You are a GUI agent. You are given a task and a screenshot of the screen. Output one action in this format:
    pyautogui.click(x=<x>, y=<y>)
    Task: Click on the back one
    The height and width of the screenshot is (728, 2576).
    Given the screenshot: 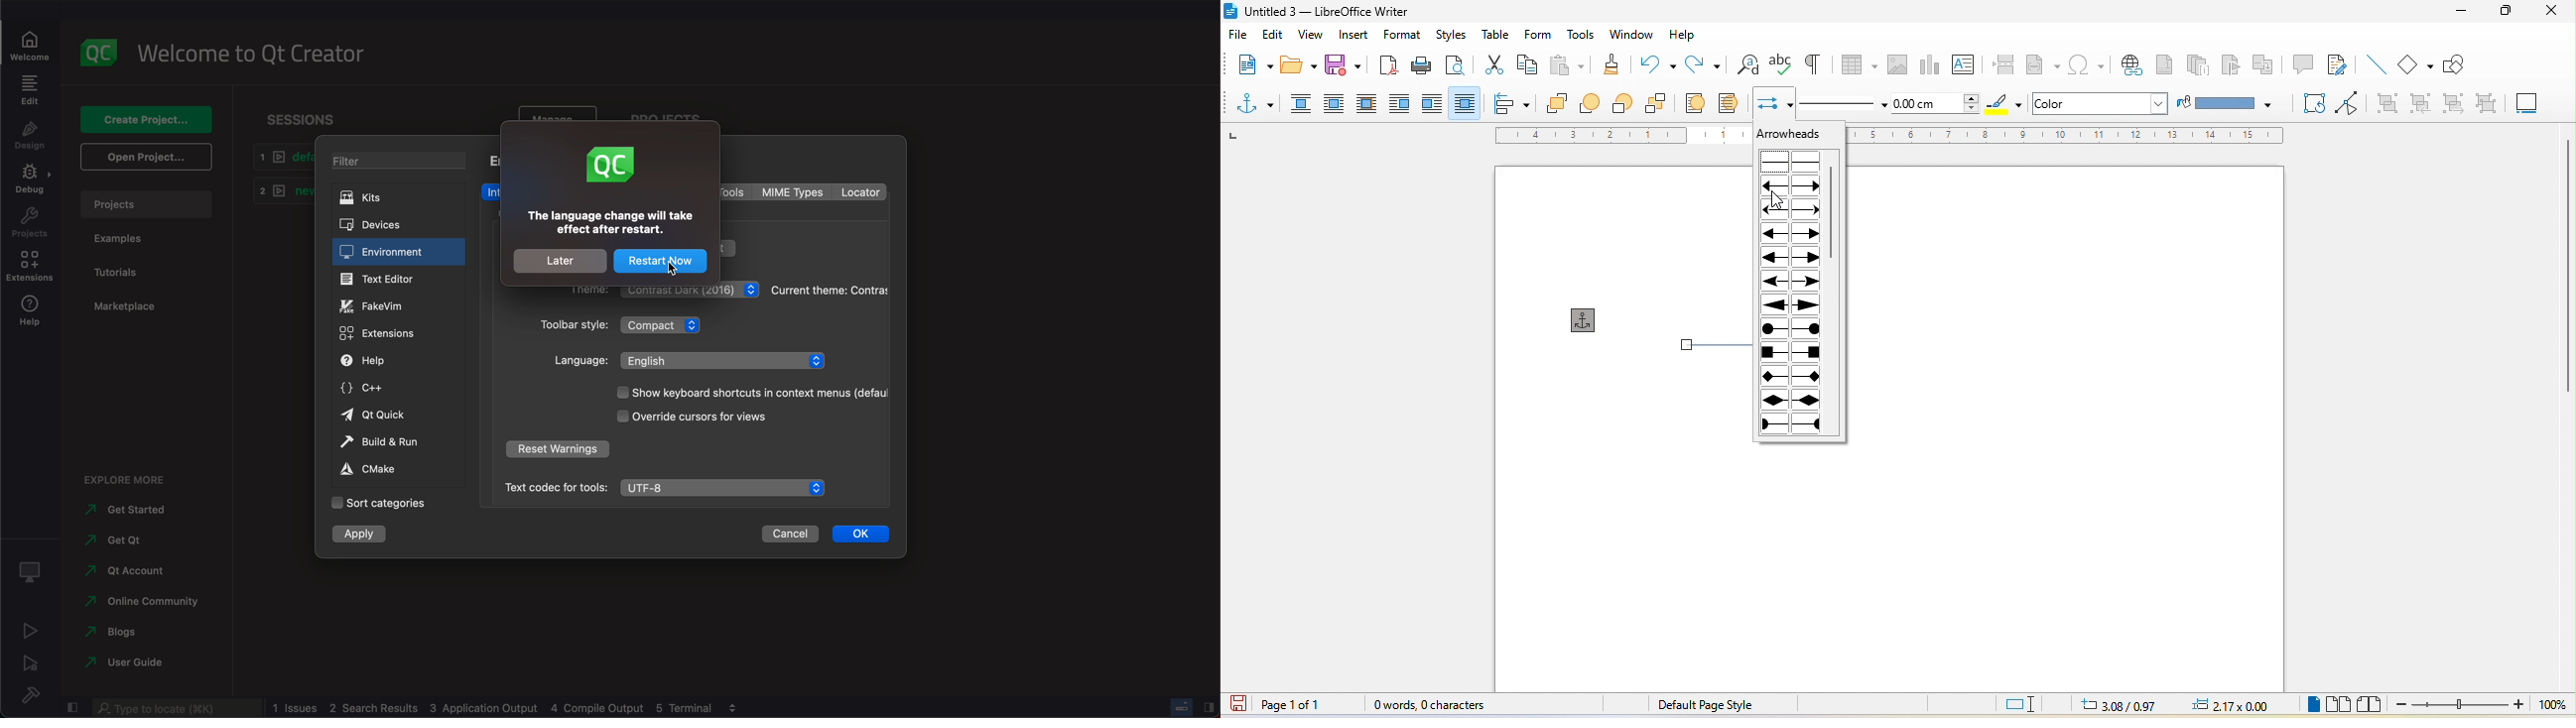 What is the action you would take?
    pyautogui.click(x=1624, y=105)
    